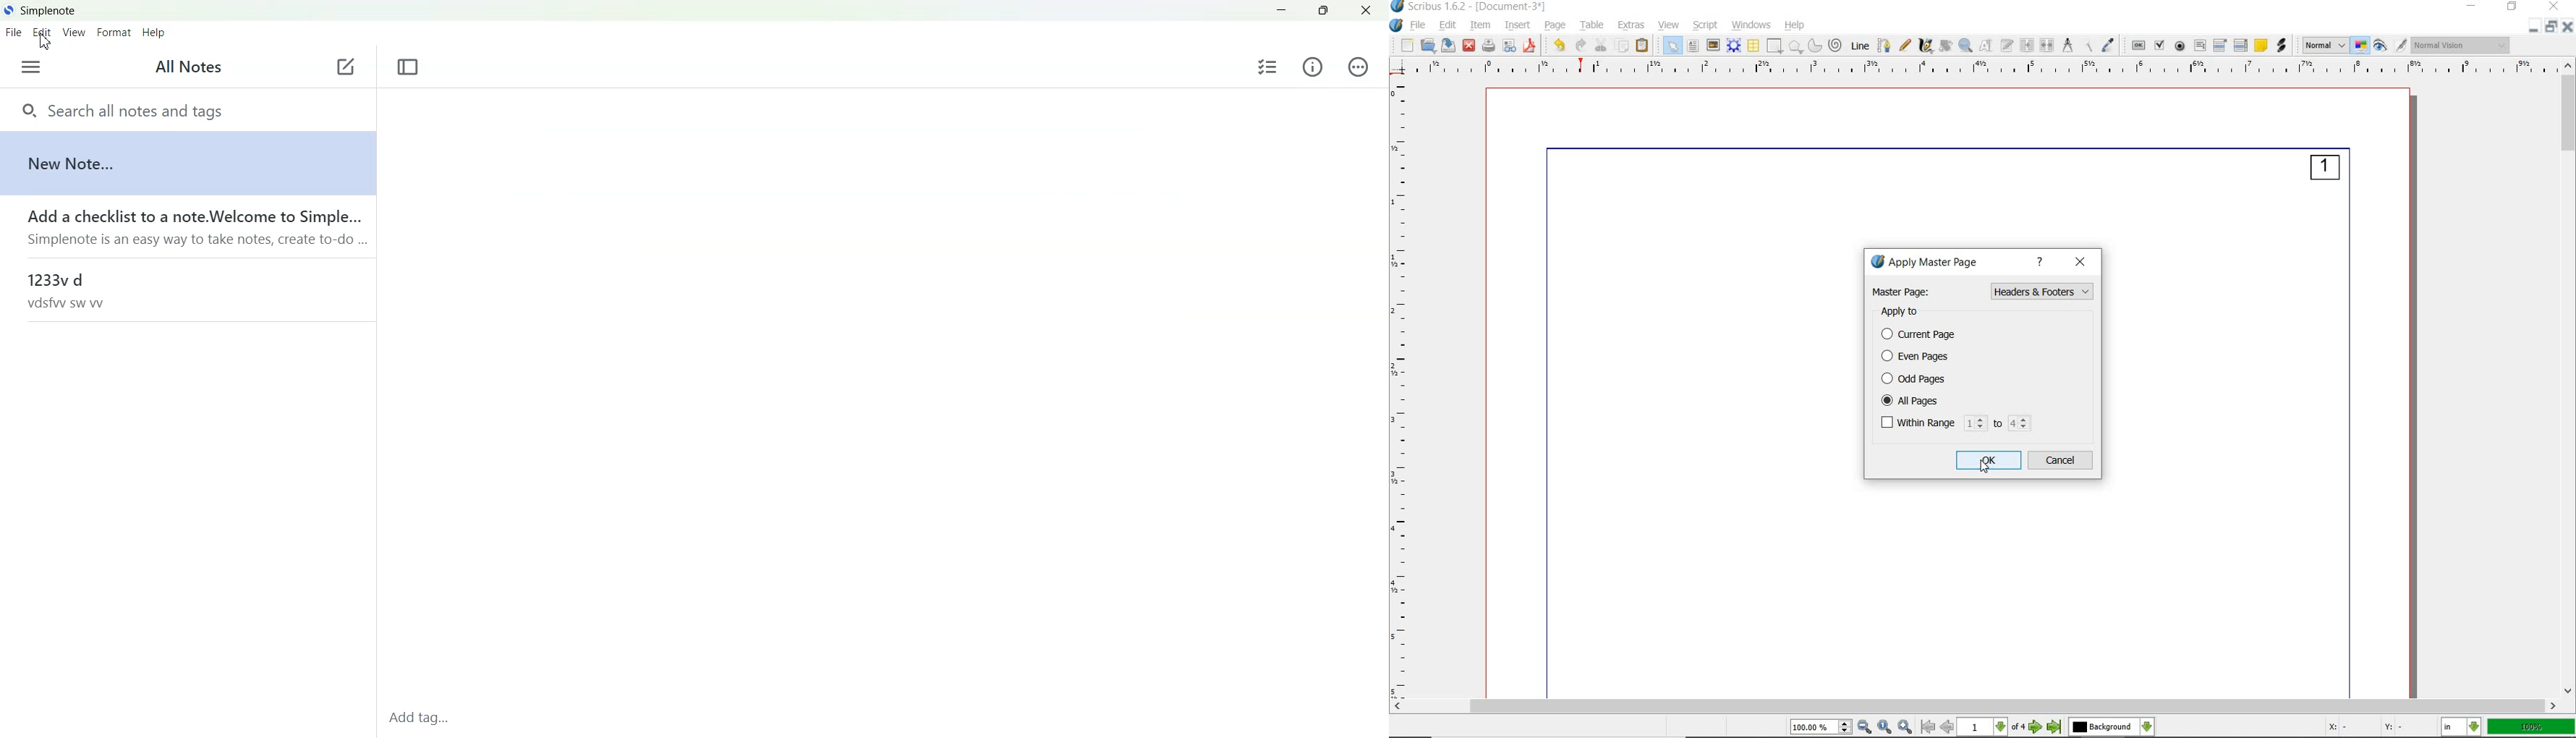 The width and height of the screenshot is (2576, 756). Describe the element at coordinates (2362, 45) in the screenshot. I see `toggle color management` at that location.